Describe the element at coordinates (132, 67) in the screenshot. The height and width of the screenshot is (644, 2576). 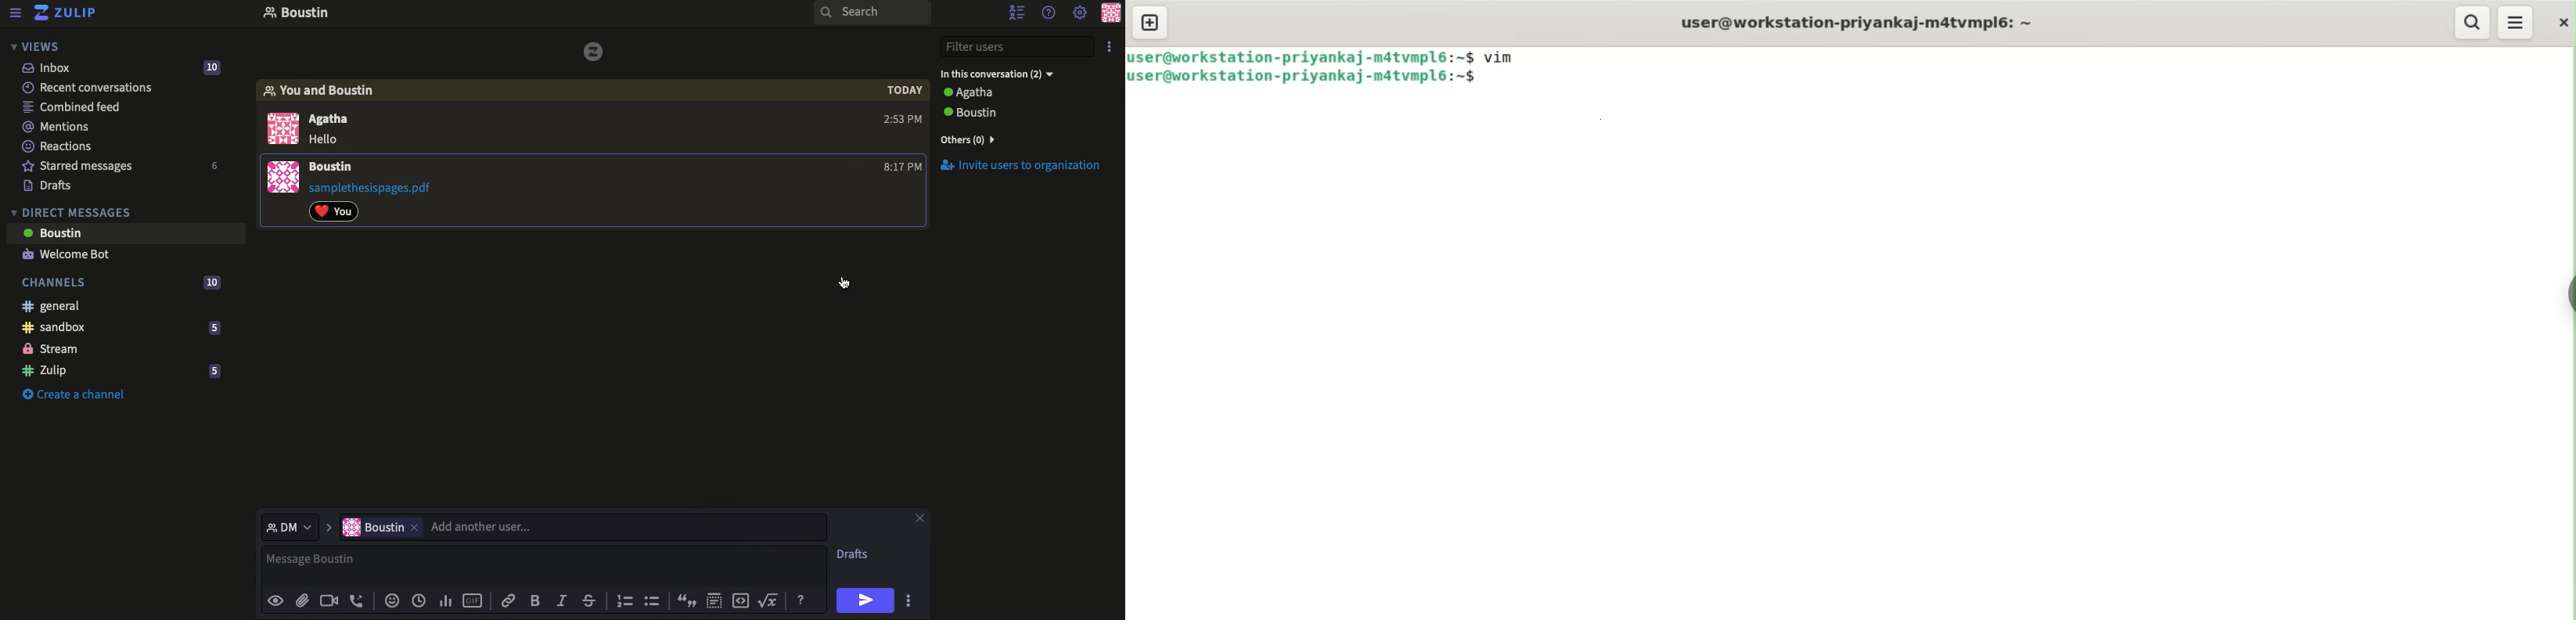
I see `Inbox` at that location.